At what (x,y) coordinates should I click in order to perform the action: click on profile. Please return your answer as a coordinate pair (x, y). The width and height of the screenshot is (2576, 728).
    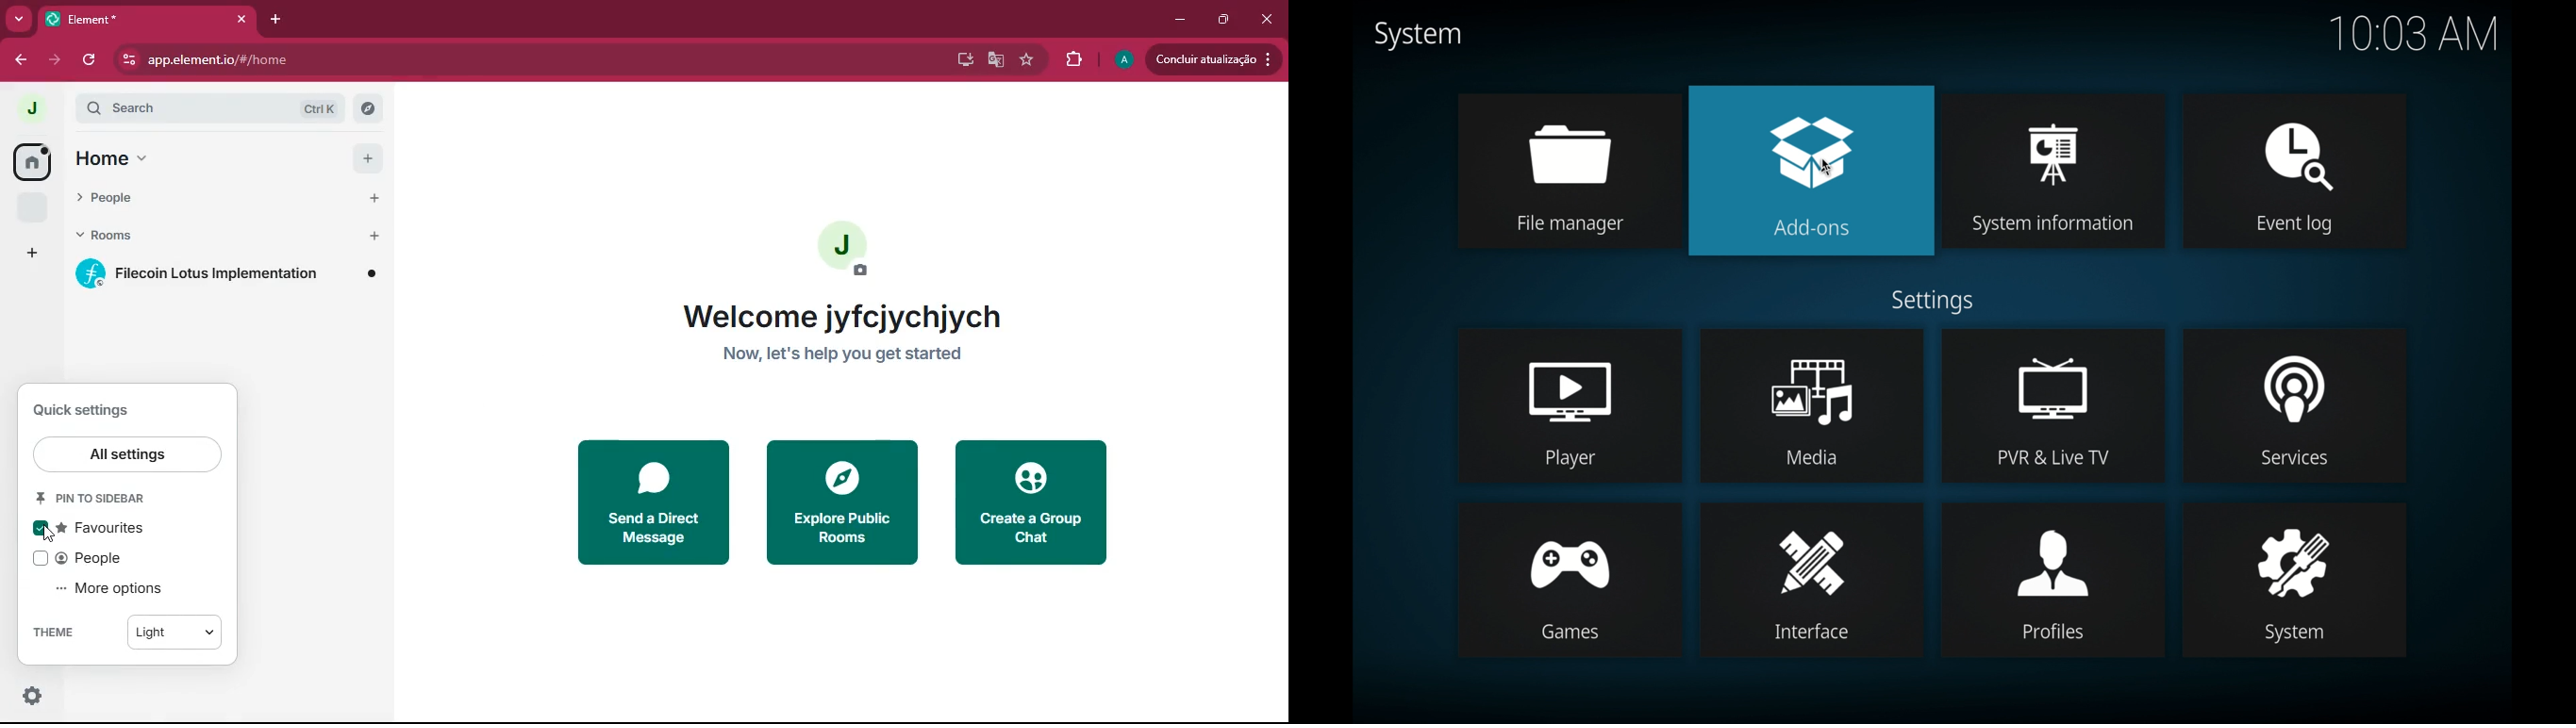
    Looking at the image, I should click on (1122, 60).